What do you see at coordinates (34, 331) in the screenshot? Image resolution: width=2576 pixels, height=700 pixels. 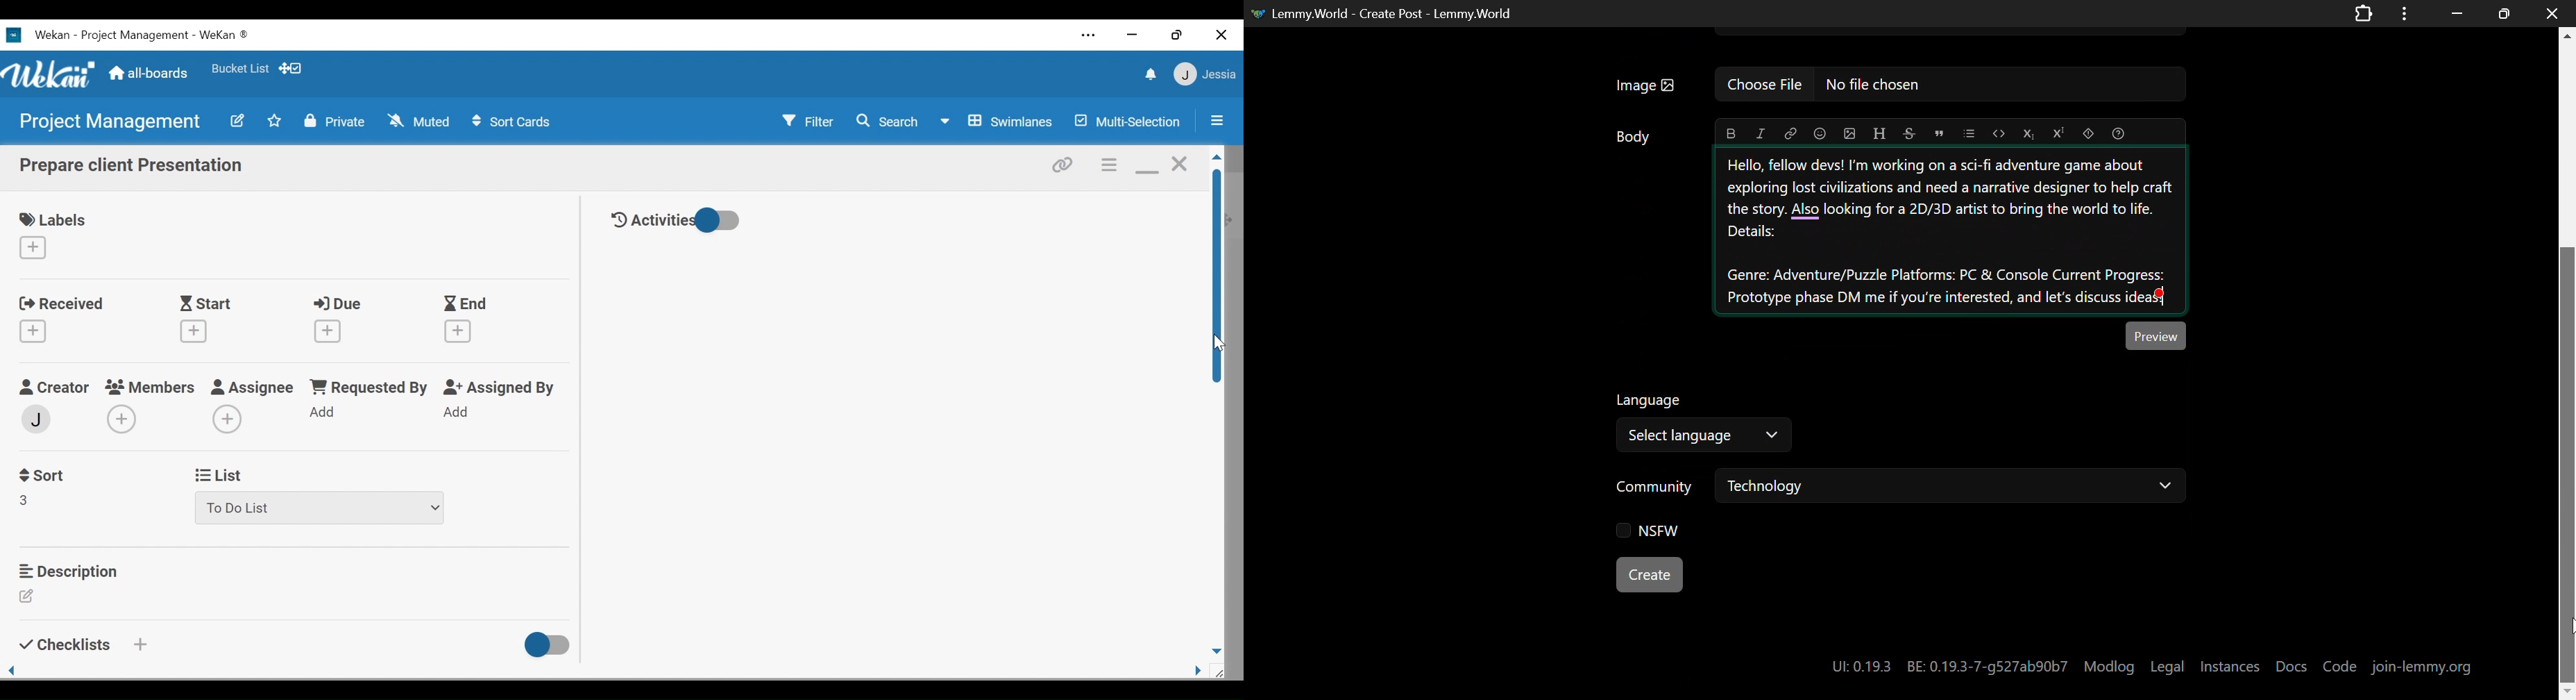 I see `Create Received Date` at bounding box center [34, 331].